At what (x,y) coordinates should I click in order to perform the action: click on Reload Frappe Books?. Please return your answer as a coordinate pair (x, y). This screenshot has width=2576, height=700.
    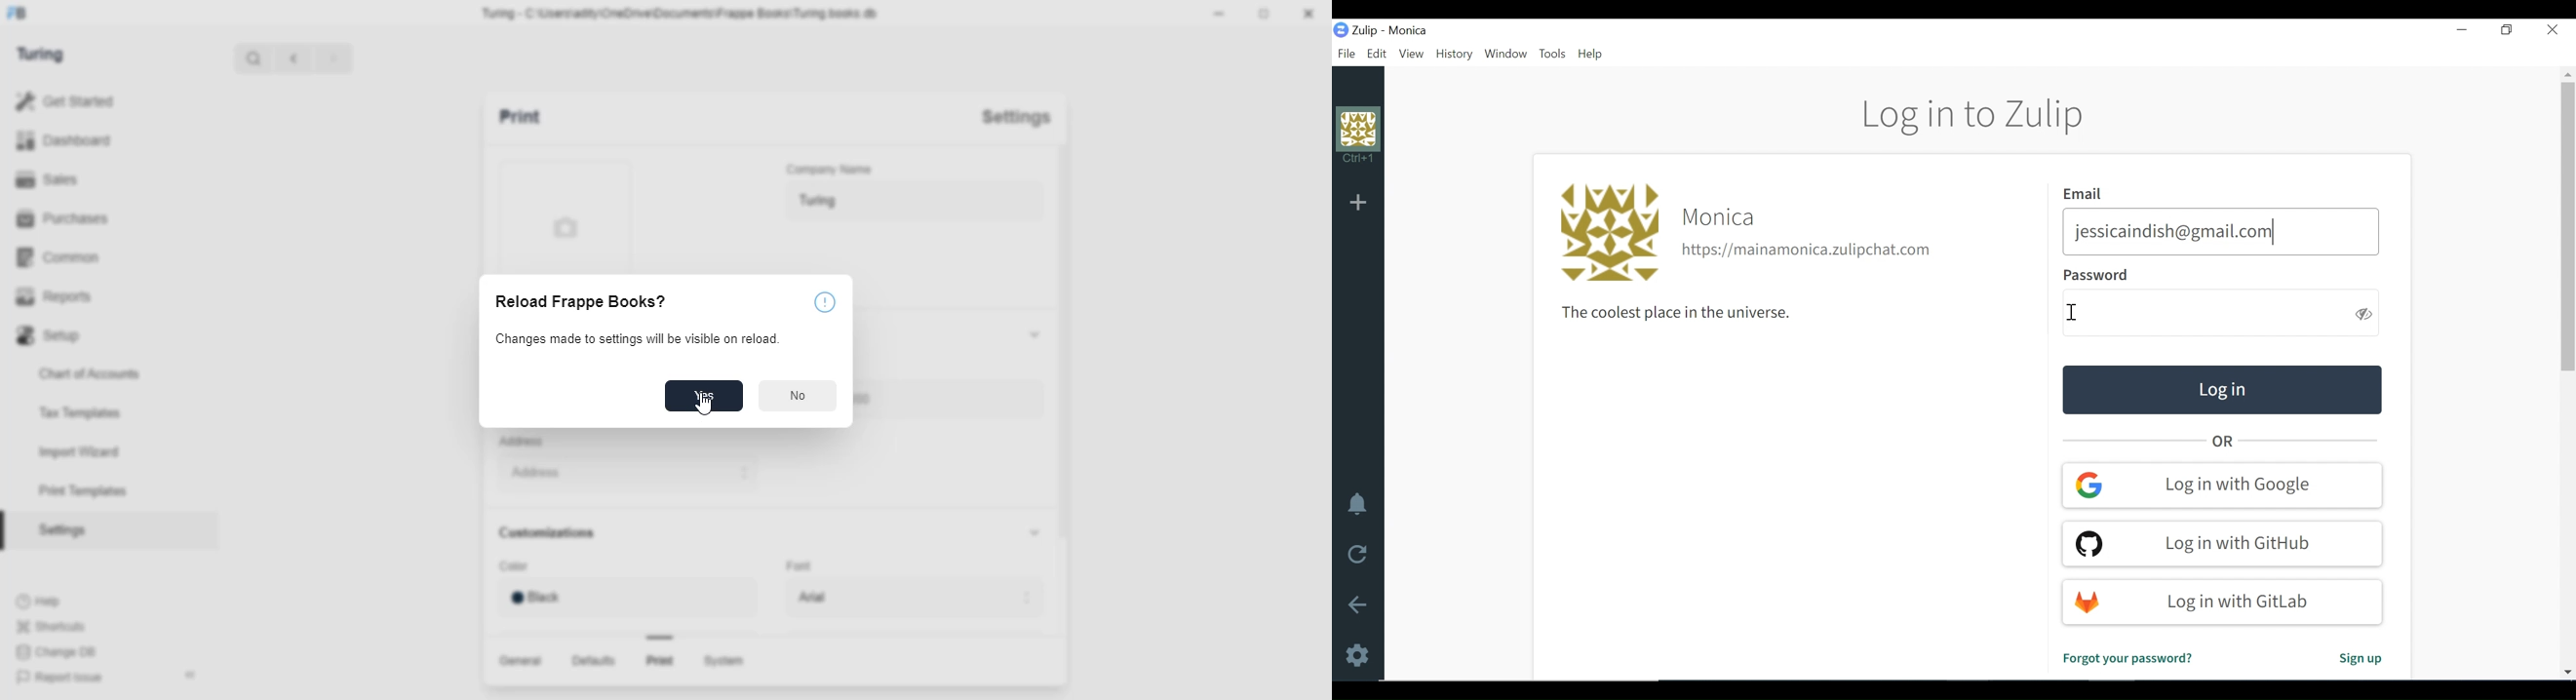
    Looking at the image, I should click on (577, 302).